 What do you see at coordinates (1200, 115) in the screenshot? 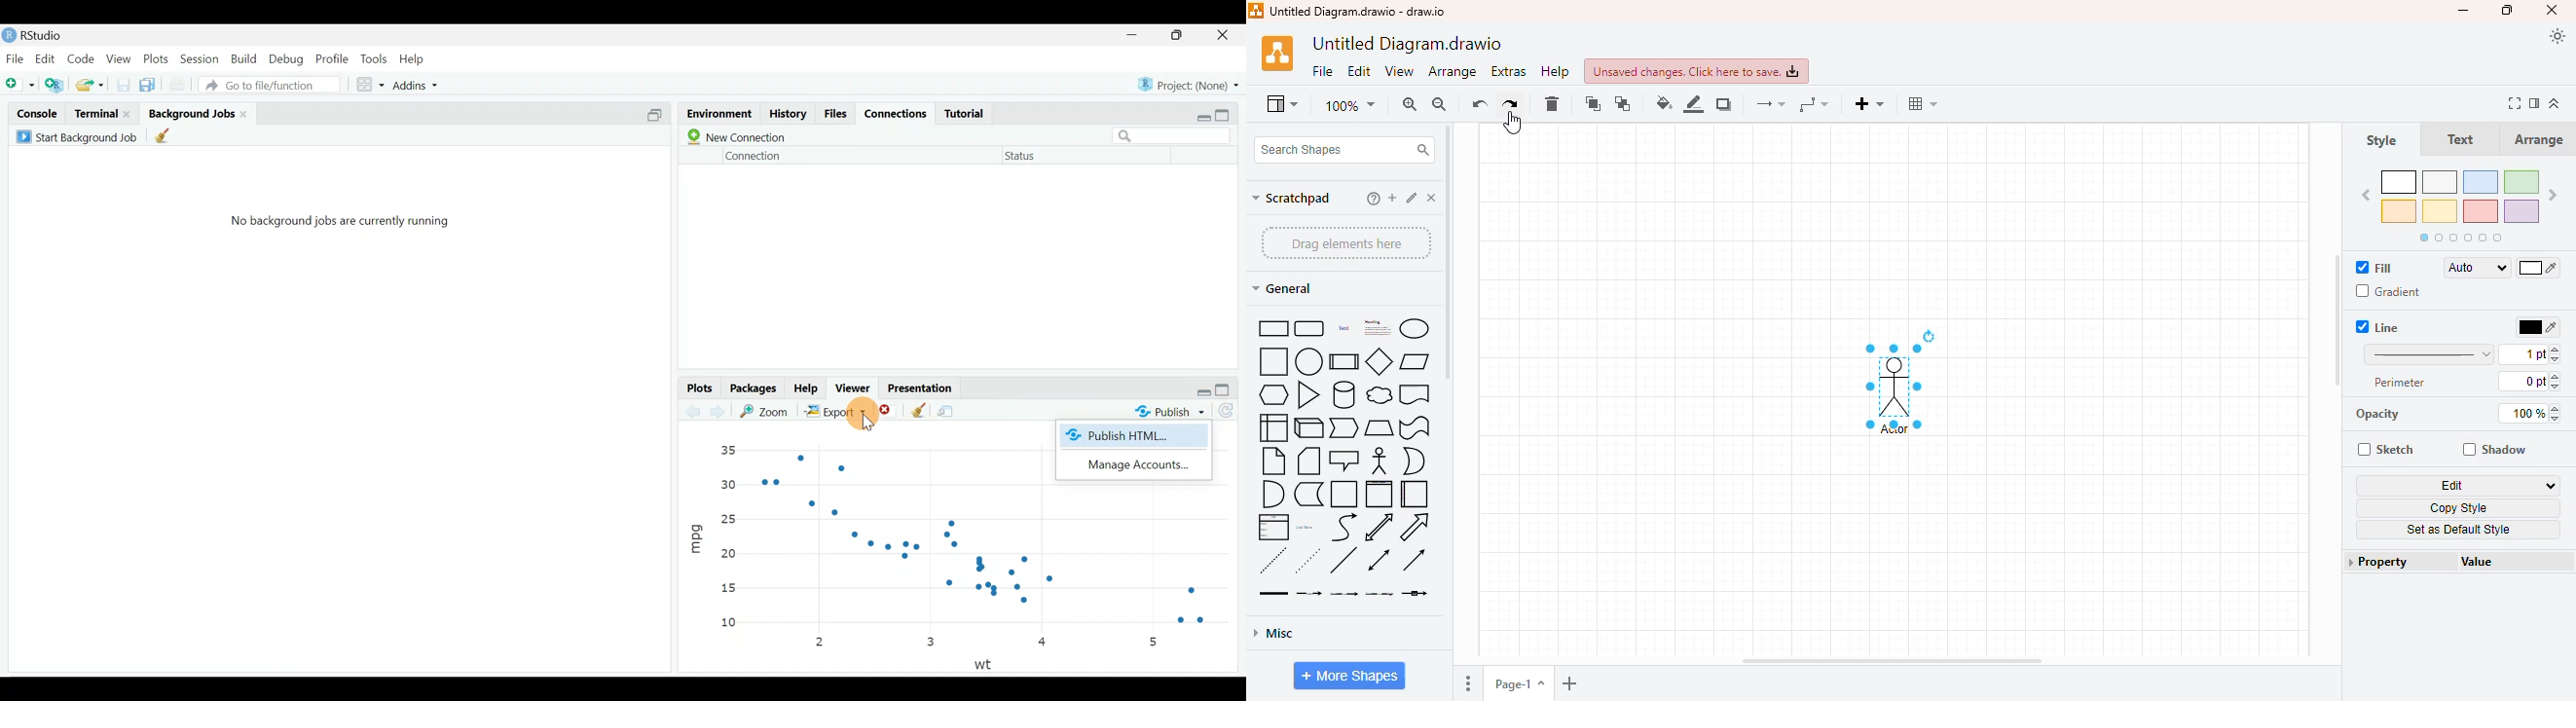
I see `Restore down` at bounding box center [1200, 115].